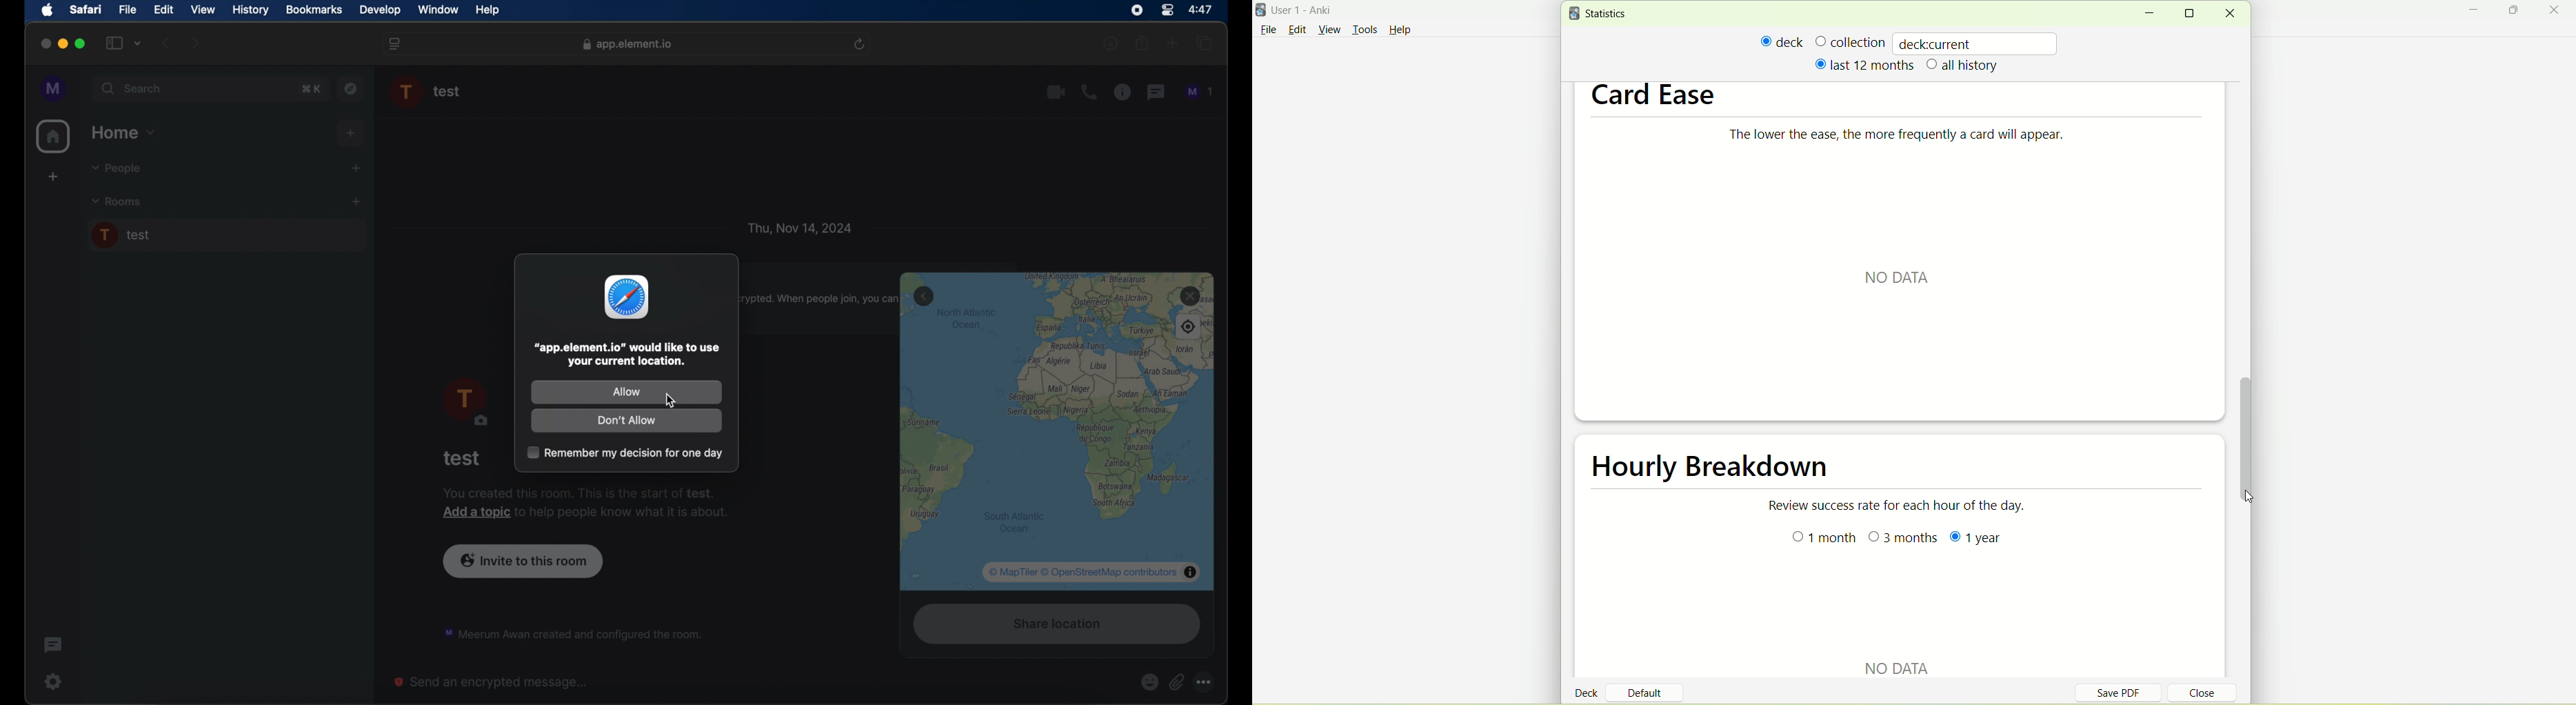 This screenshot has width=2576, height=728. Describe the element at coordinates (1400, 32) in the screenshot. I see `Help` at that location.